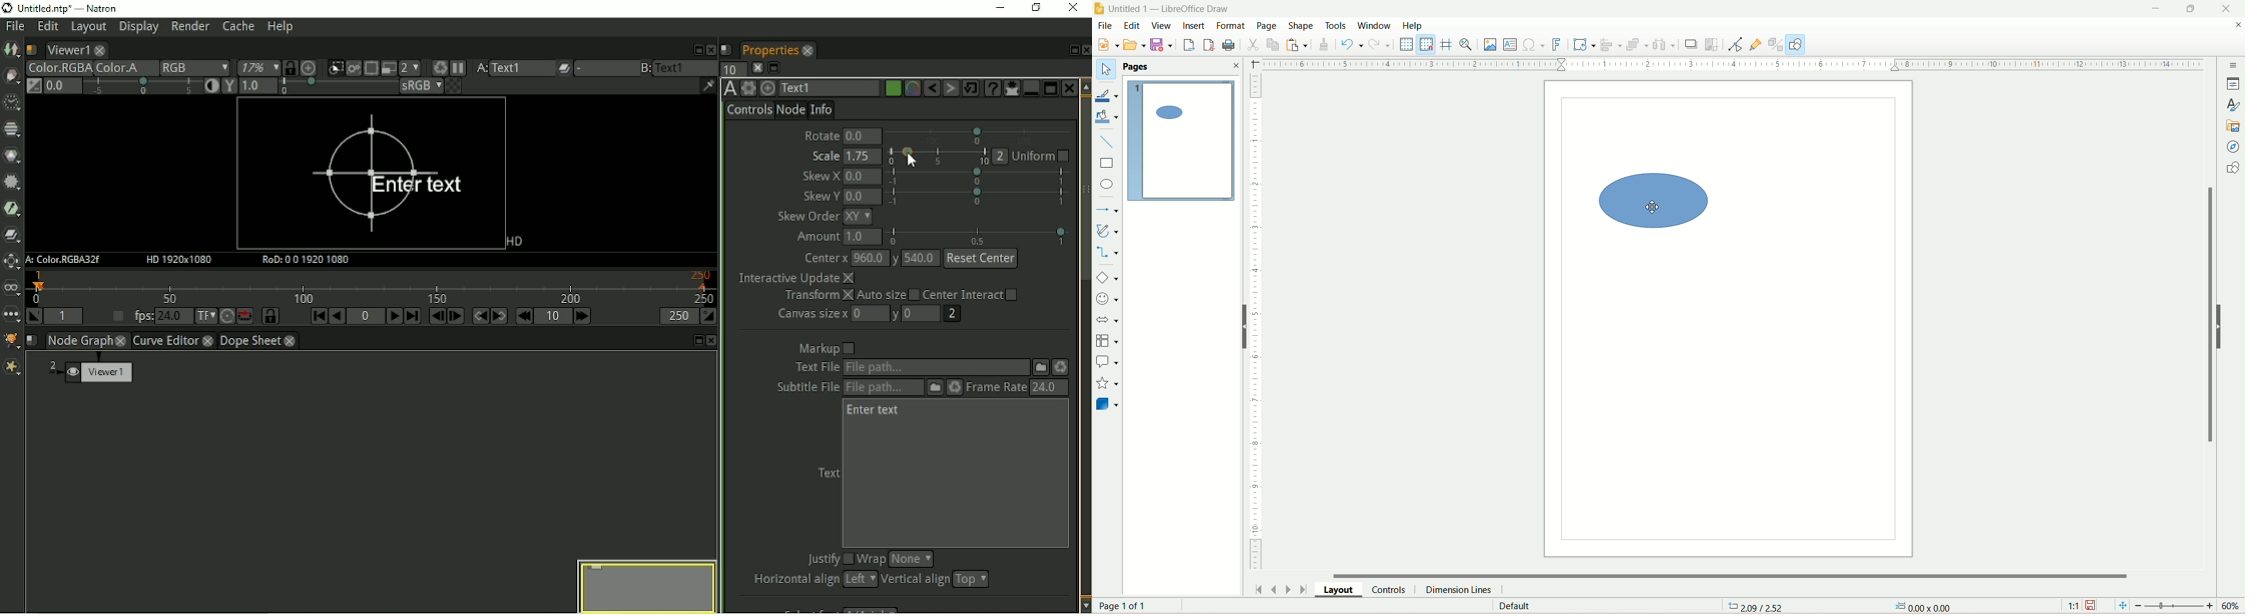 This screenshot has width=2268, height=616. What do you see at coordinates (1108, 404) in the screenshot?
I see `3D shapes` at bounding box center [1108, 404].